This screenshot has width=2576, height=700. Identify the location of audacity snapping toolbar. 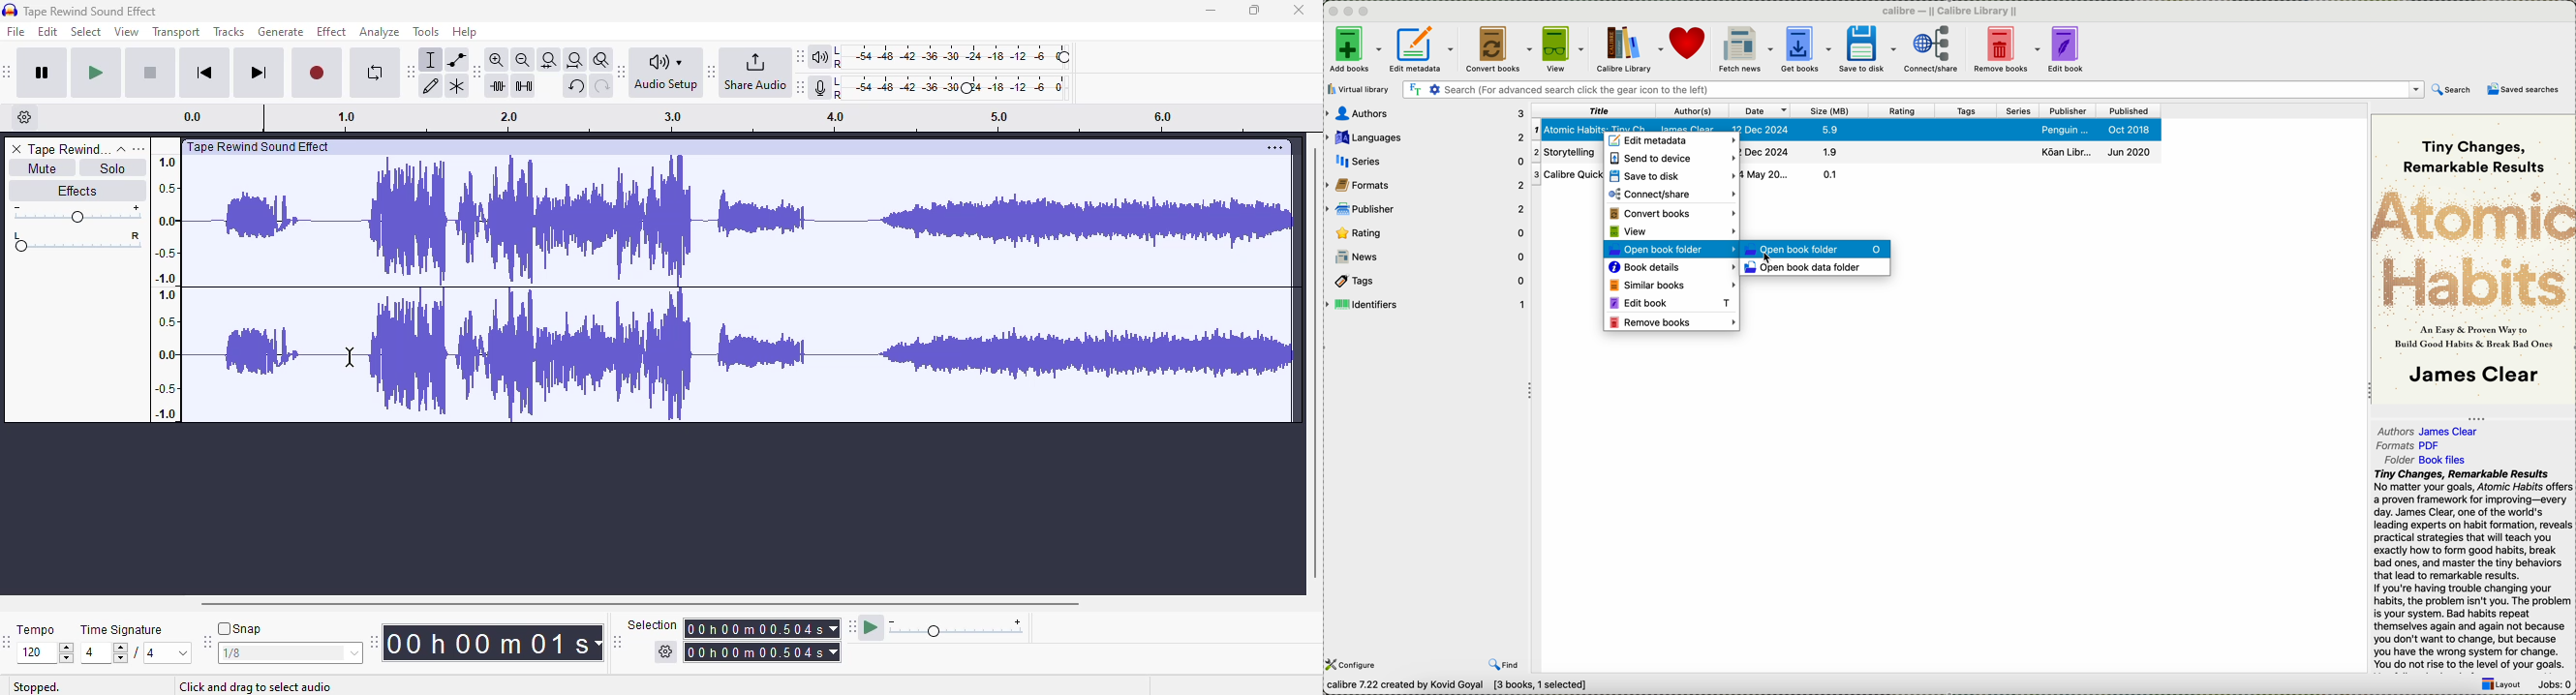
(206, 641).